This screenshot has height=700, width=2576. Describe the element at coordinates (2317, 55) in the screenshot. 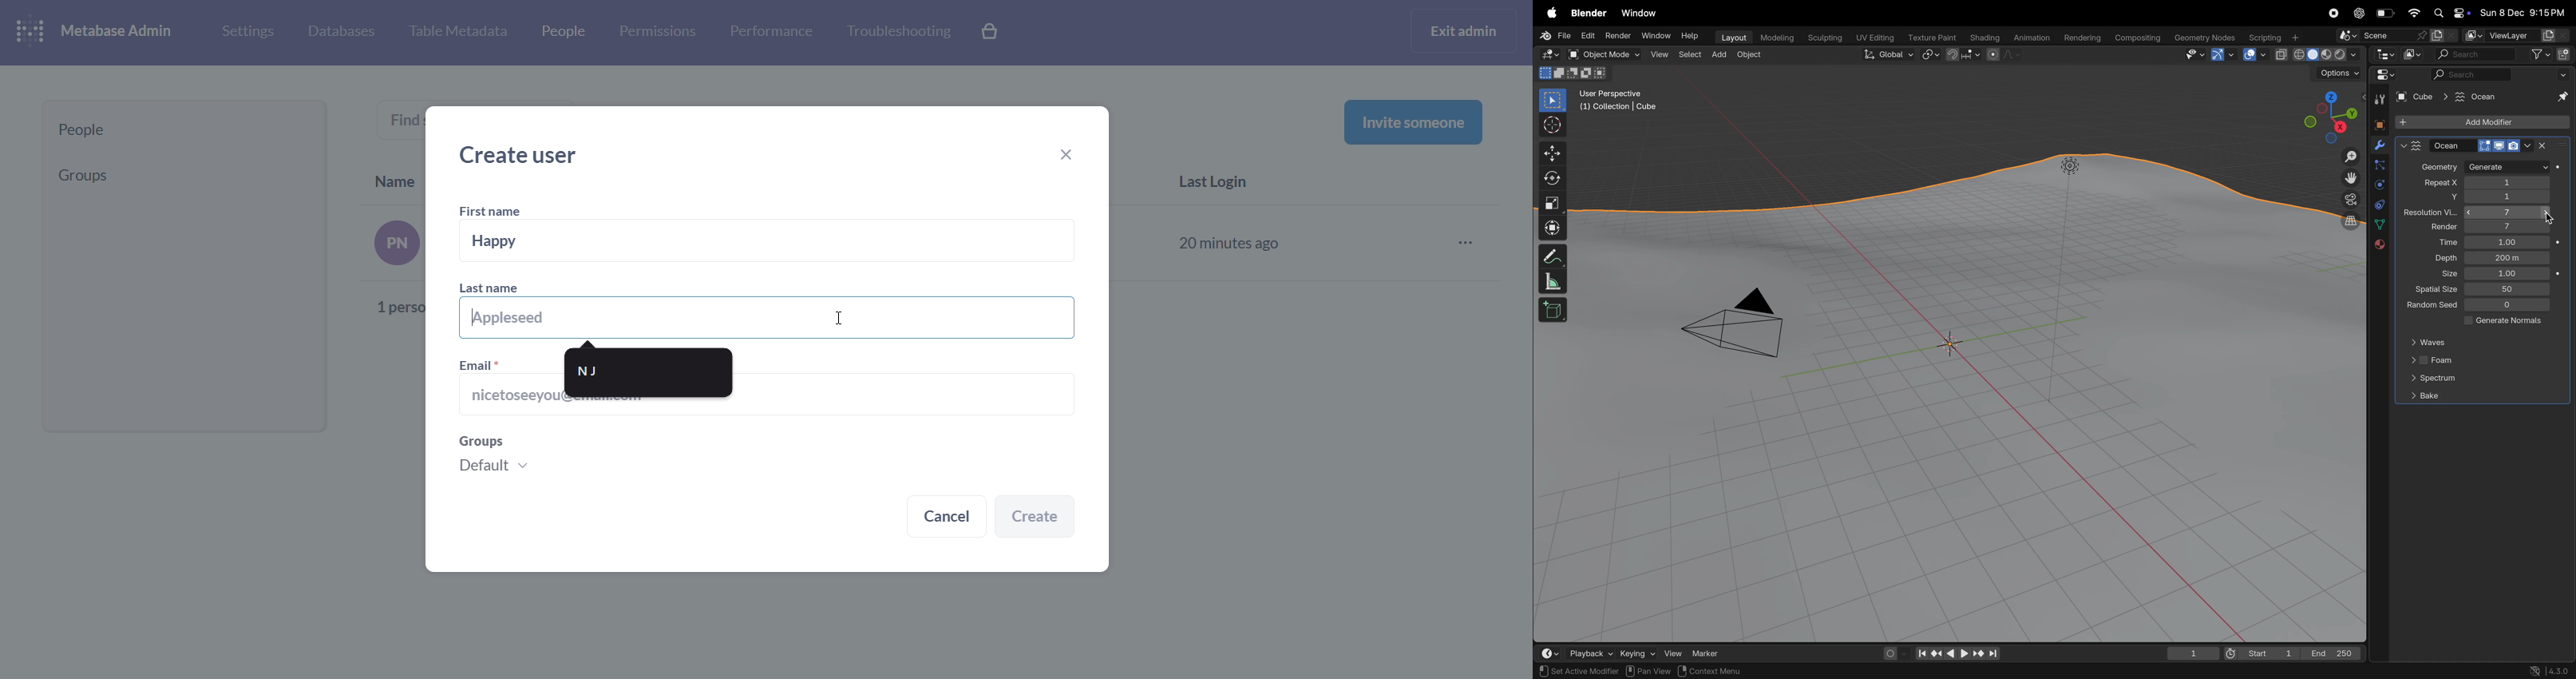

I see `view port shading` at that location.